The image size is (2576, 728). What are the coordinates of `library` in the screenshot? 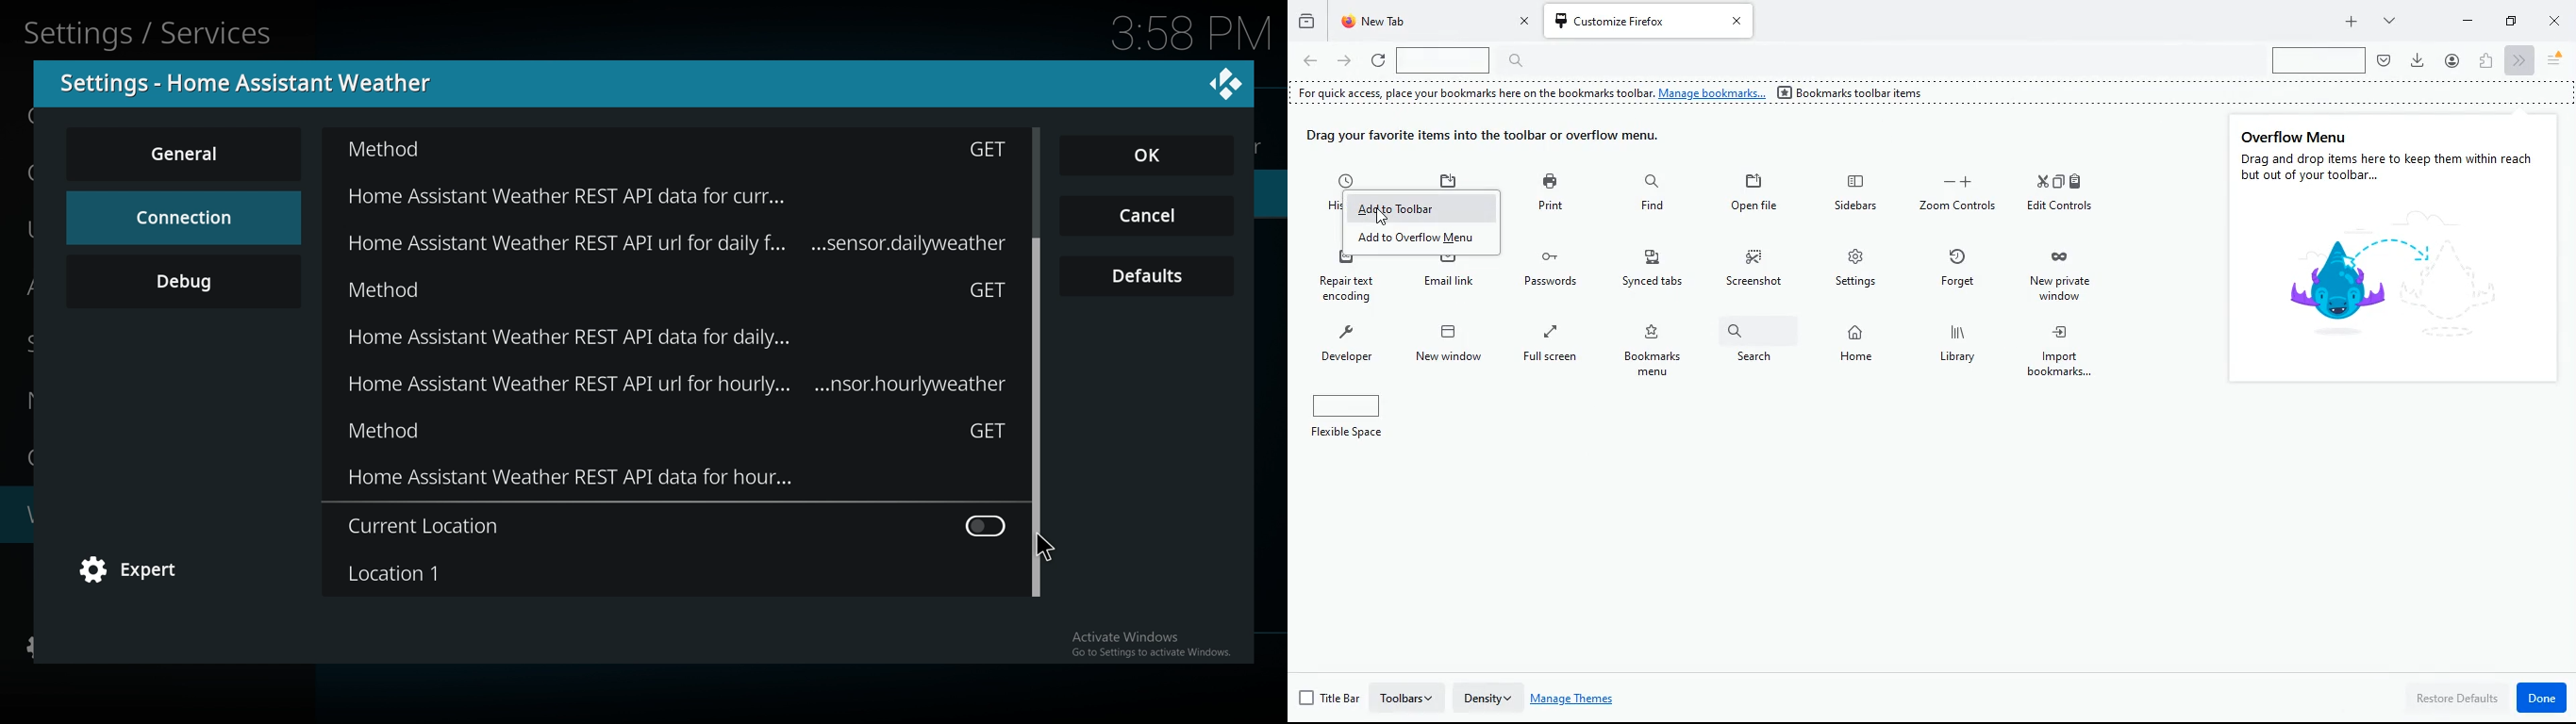 It's located at (1965, 349).